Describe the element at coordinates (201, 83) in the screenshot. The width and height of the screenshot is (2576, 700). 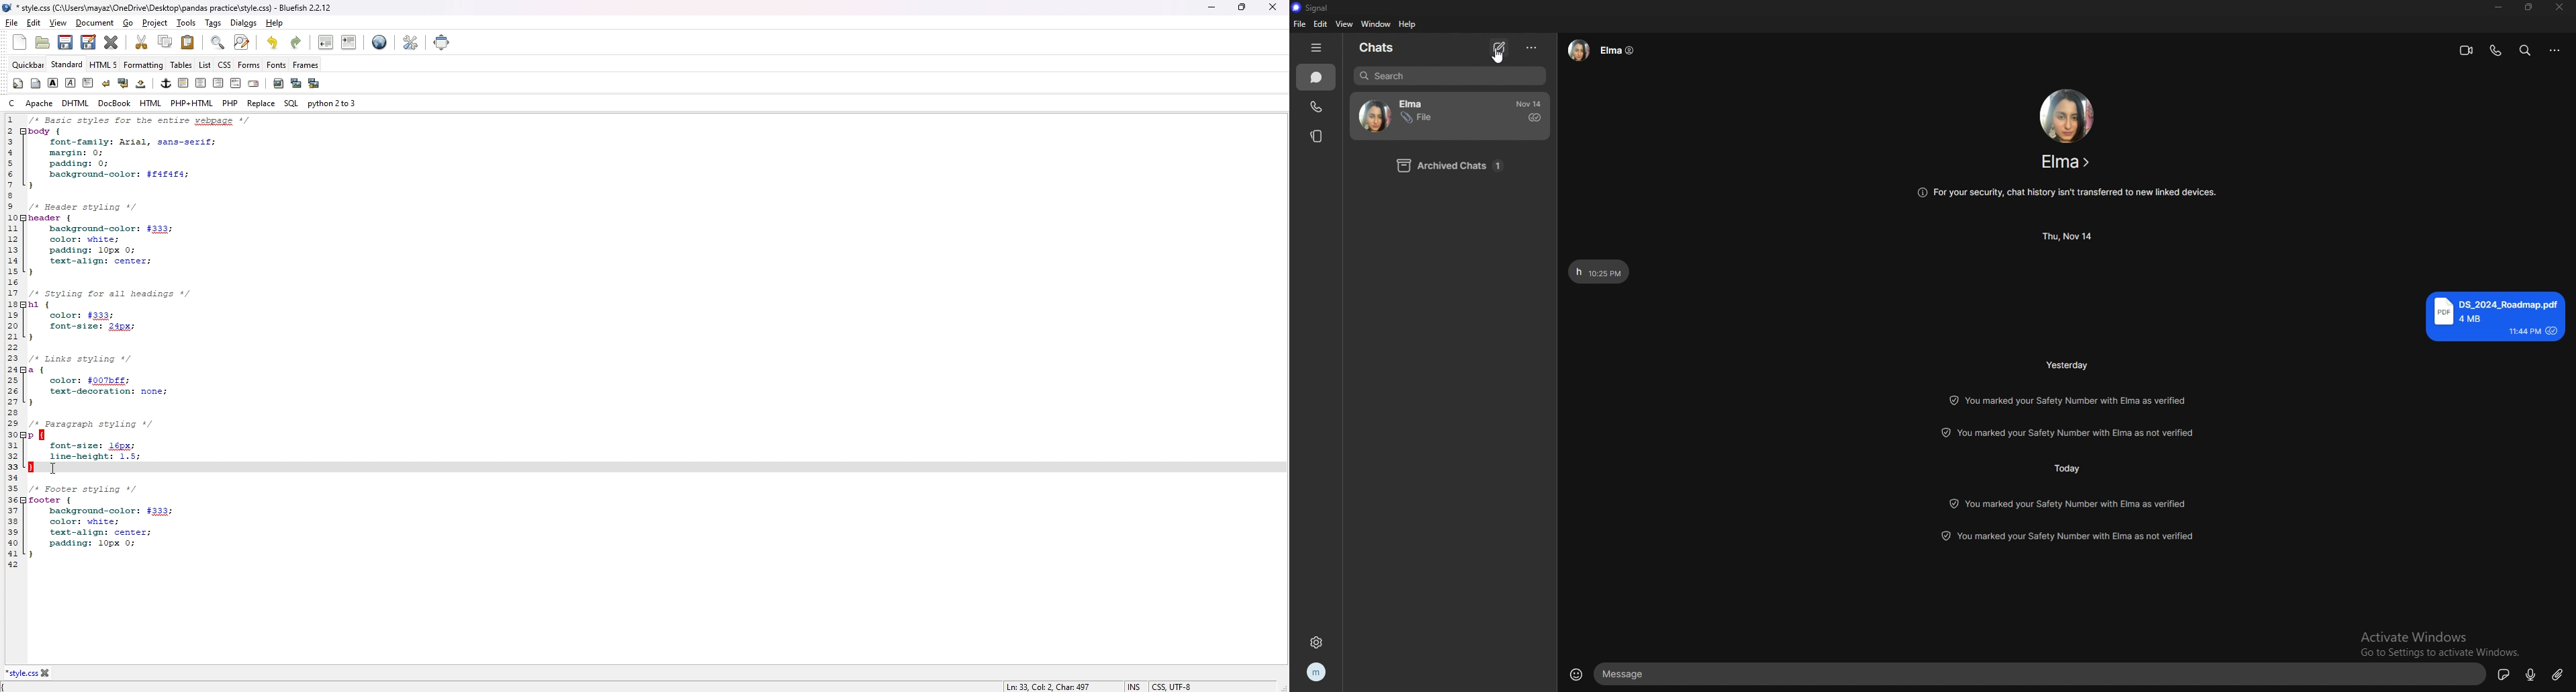
I see `center` at that location.